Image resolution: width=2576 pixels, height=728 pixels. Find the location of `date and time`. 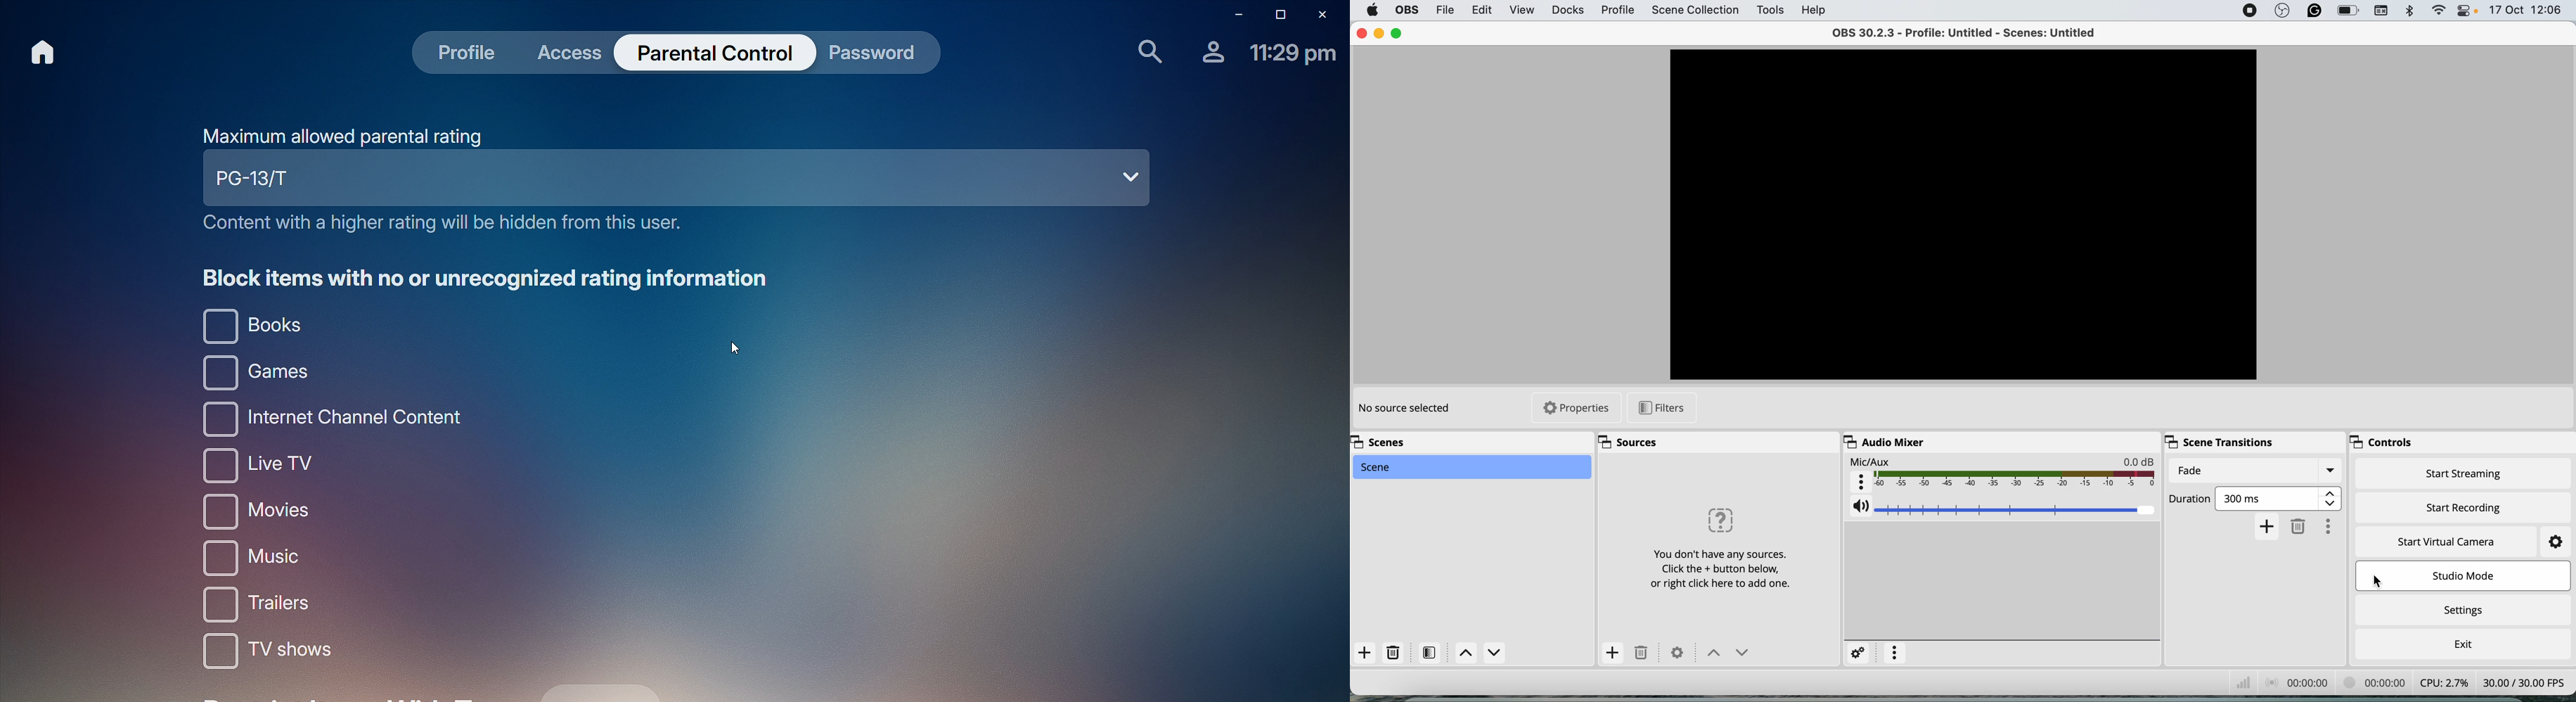

date and time is located at coordinates (2527, 12).